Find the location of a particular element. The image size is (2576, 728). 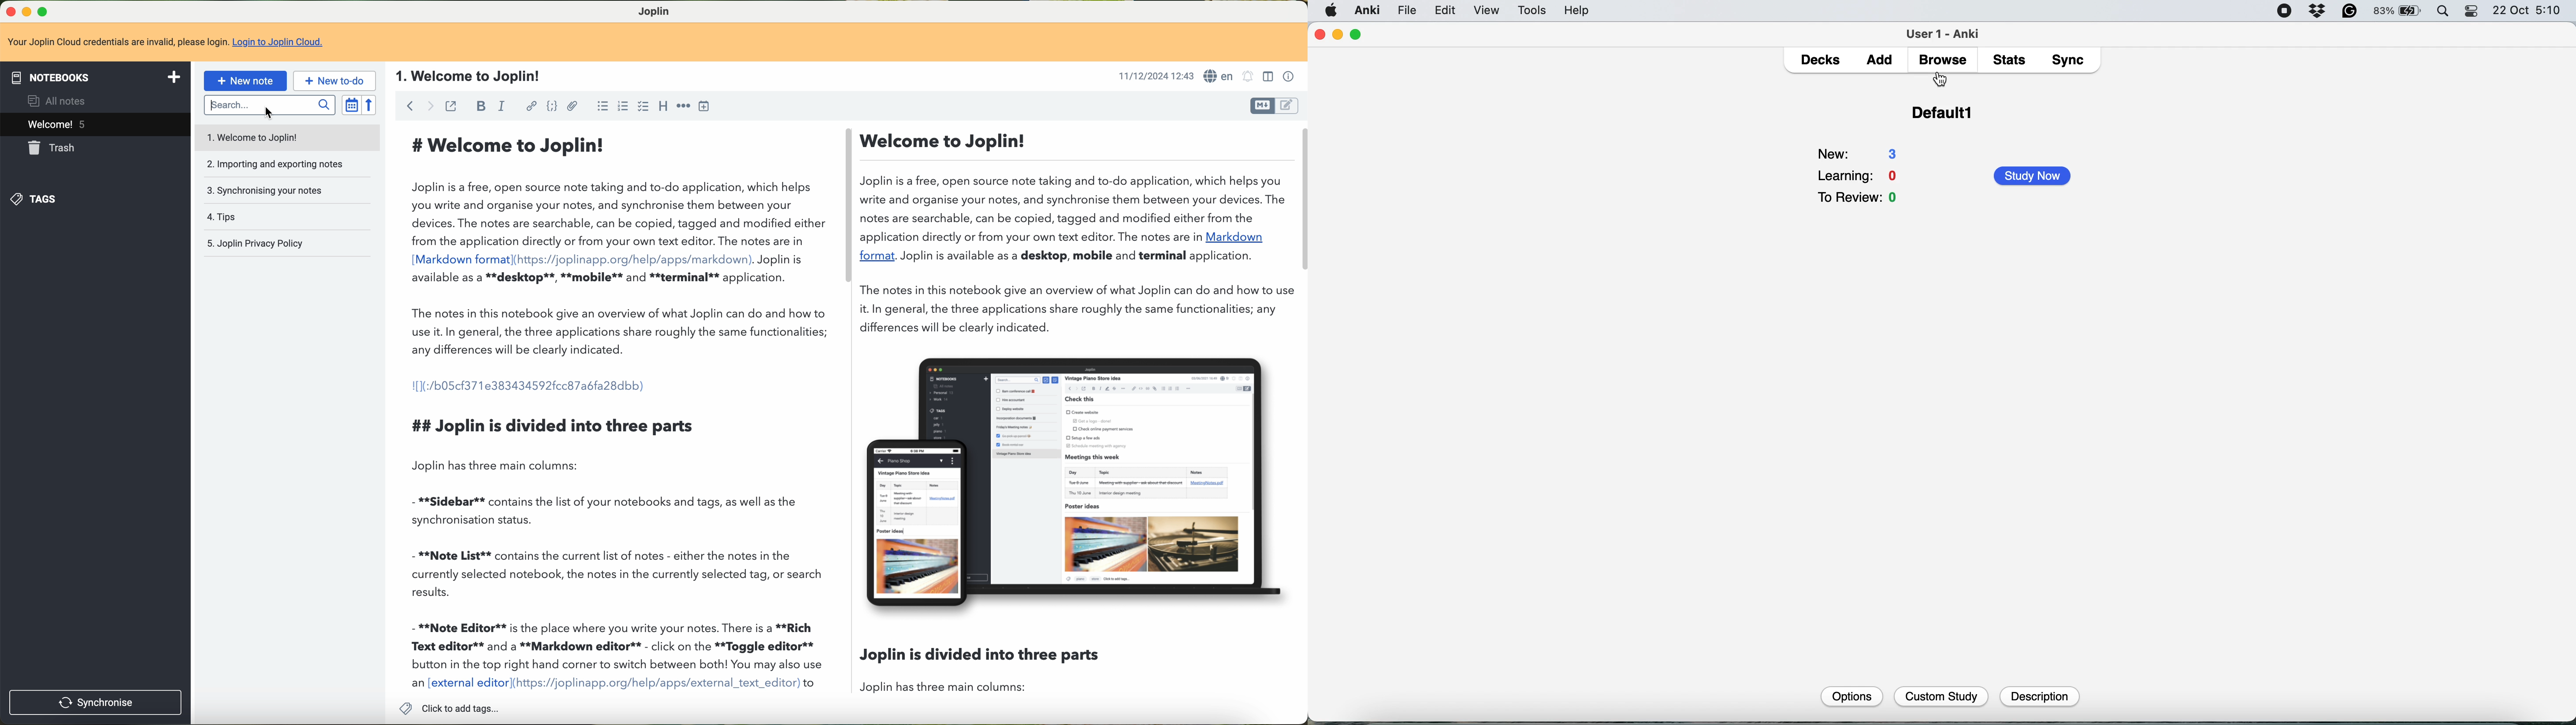

toggle external editing is located at coordinates (452, 107).